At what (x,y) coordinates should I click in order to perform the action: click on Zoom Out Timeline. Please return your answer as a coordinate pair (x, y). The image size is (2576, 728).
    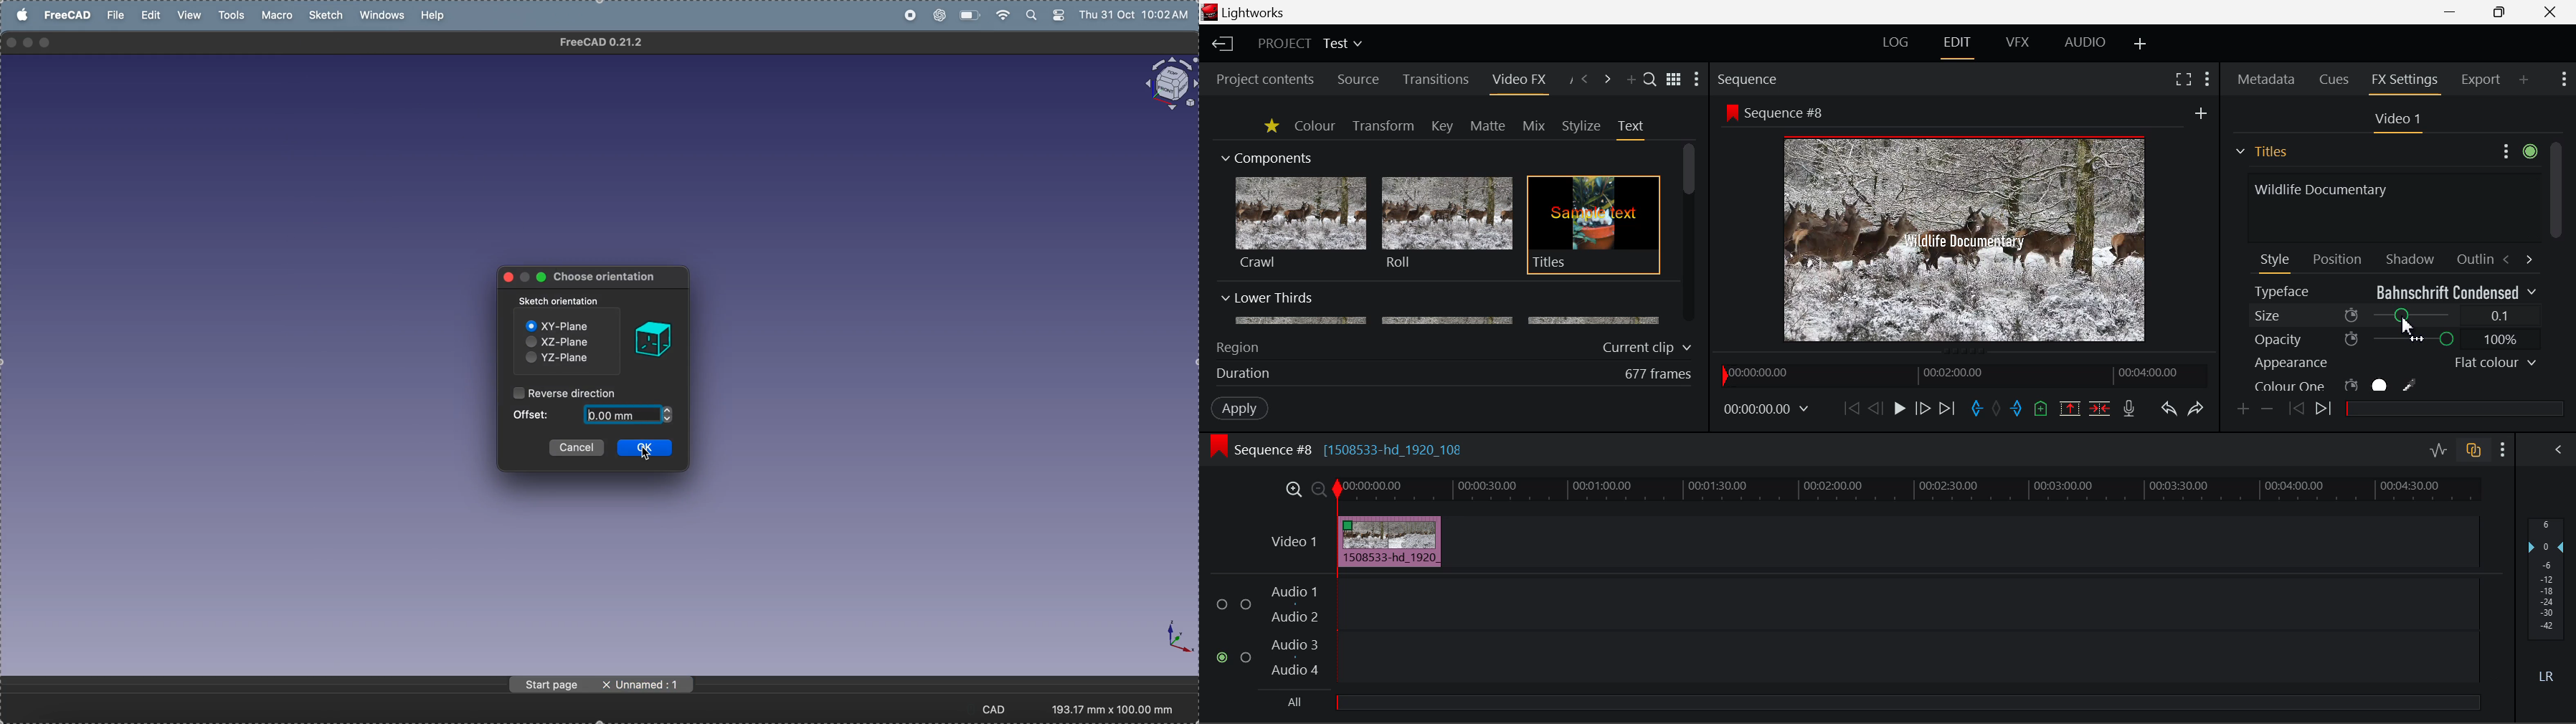
    Looking at the image, I should click on (1320, 491).